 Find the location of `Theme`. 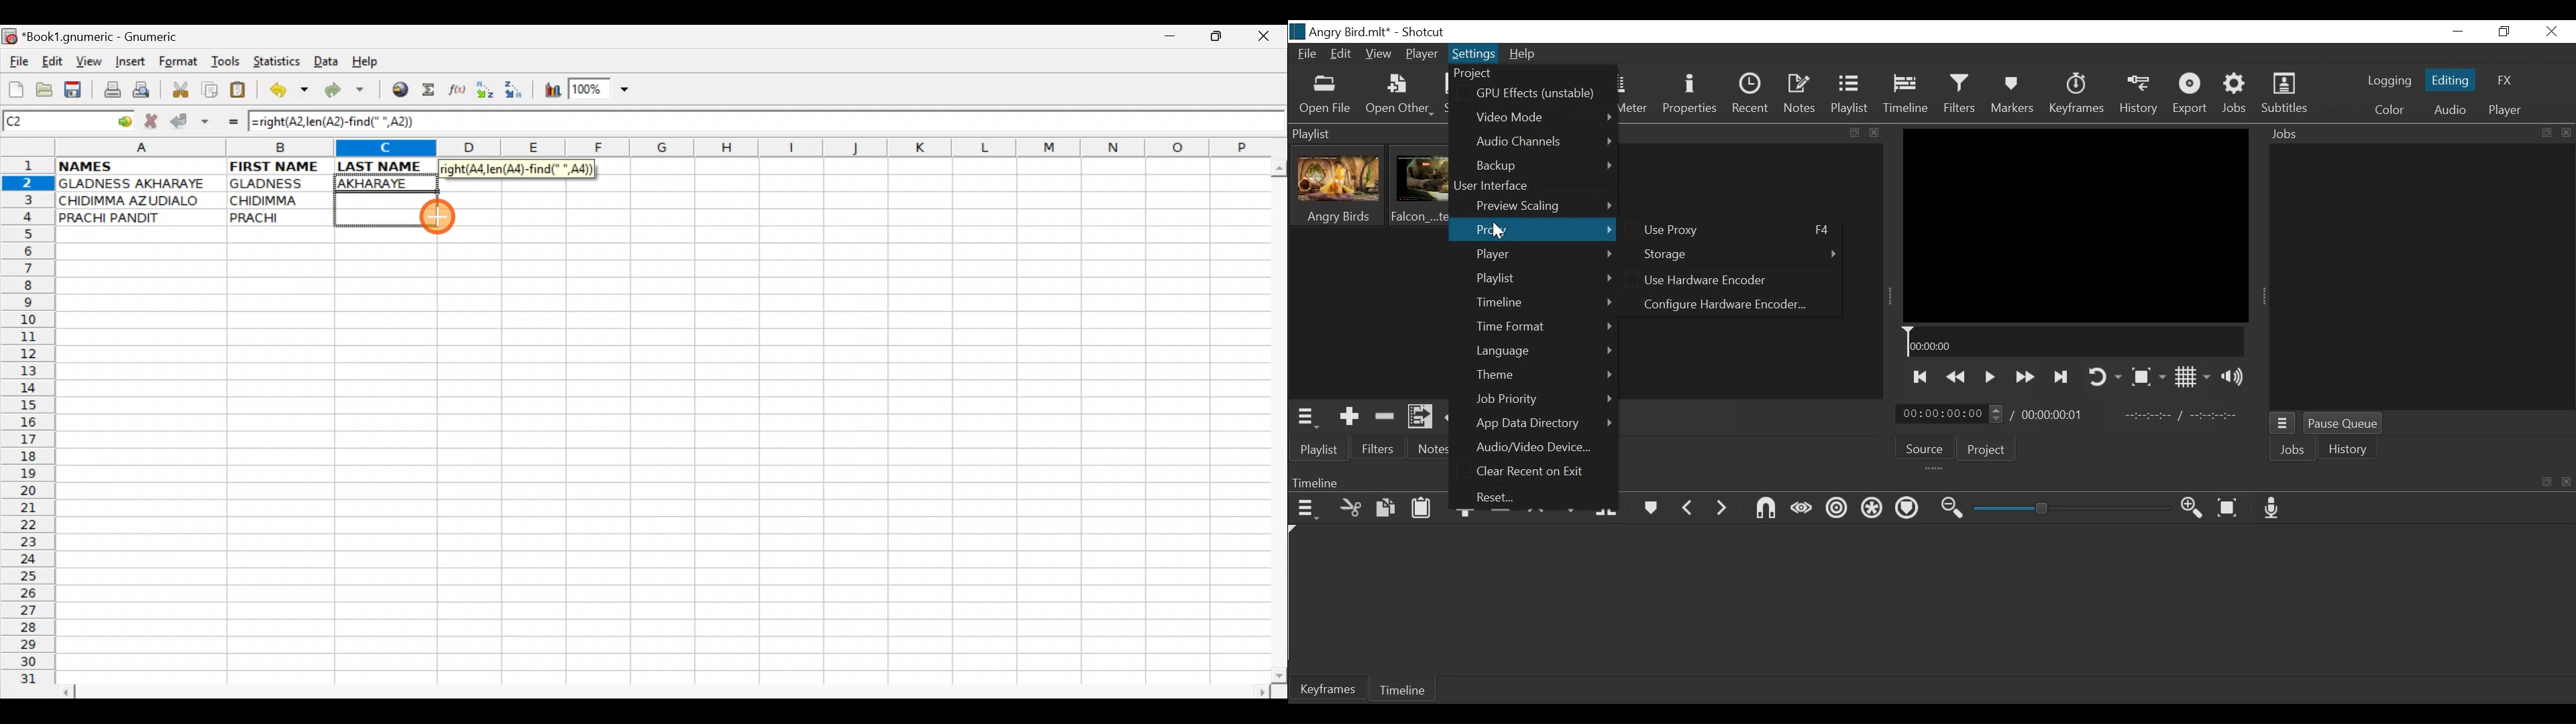

Theme is located at coordinates (1544, 375).